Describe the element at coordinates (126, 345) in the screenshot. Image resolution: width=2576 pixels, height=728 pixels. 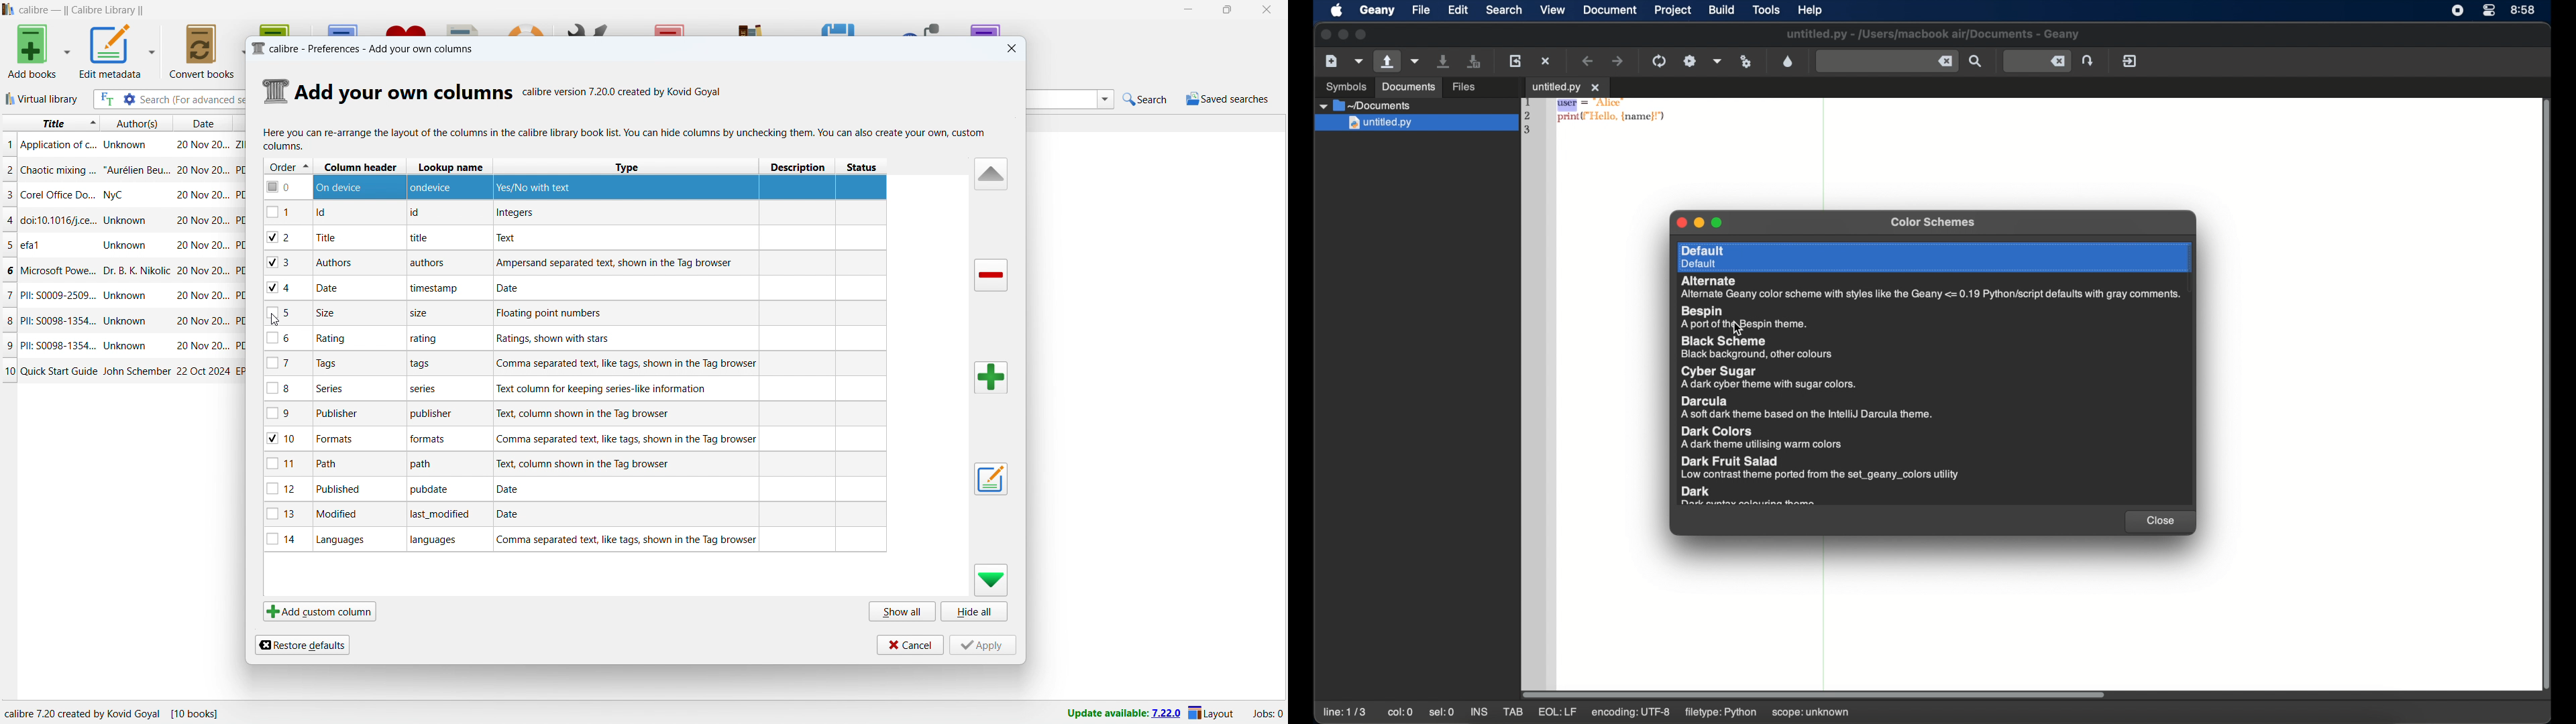
I see `author` at that location.